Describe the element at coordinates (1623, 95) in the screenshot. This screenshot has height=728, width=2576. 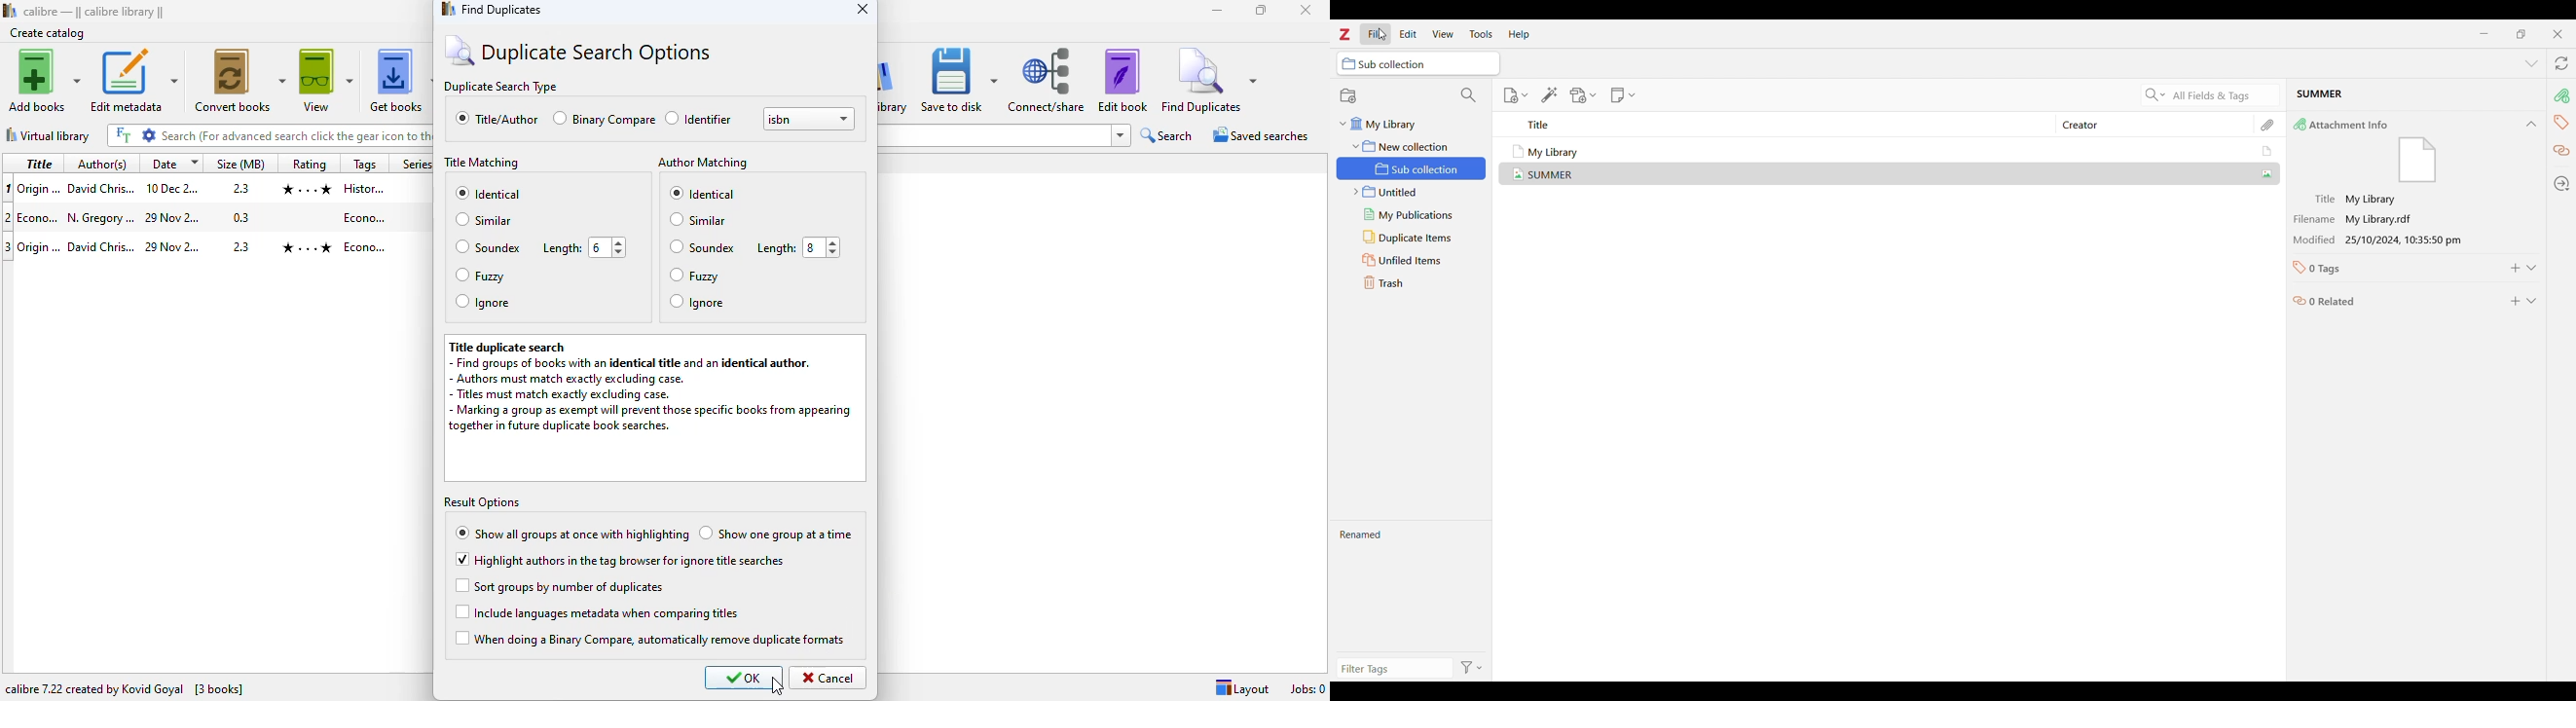
I see `New note ` at that location.